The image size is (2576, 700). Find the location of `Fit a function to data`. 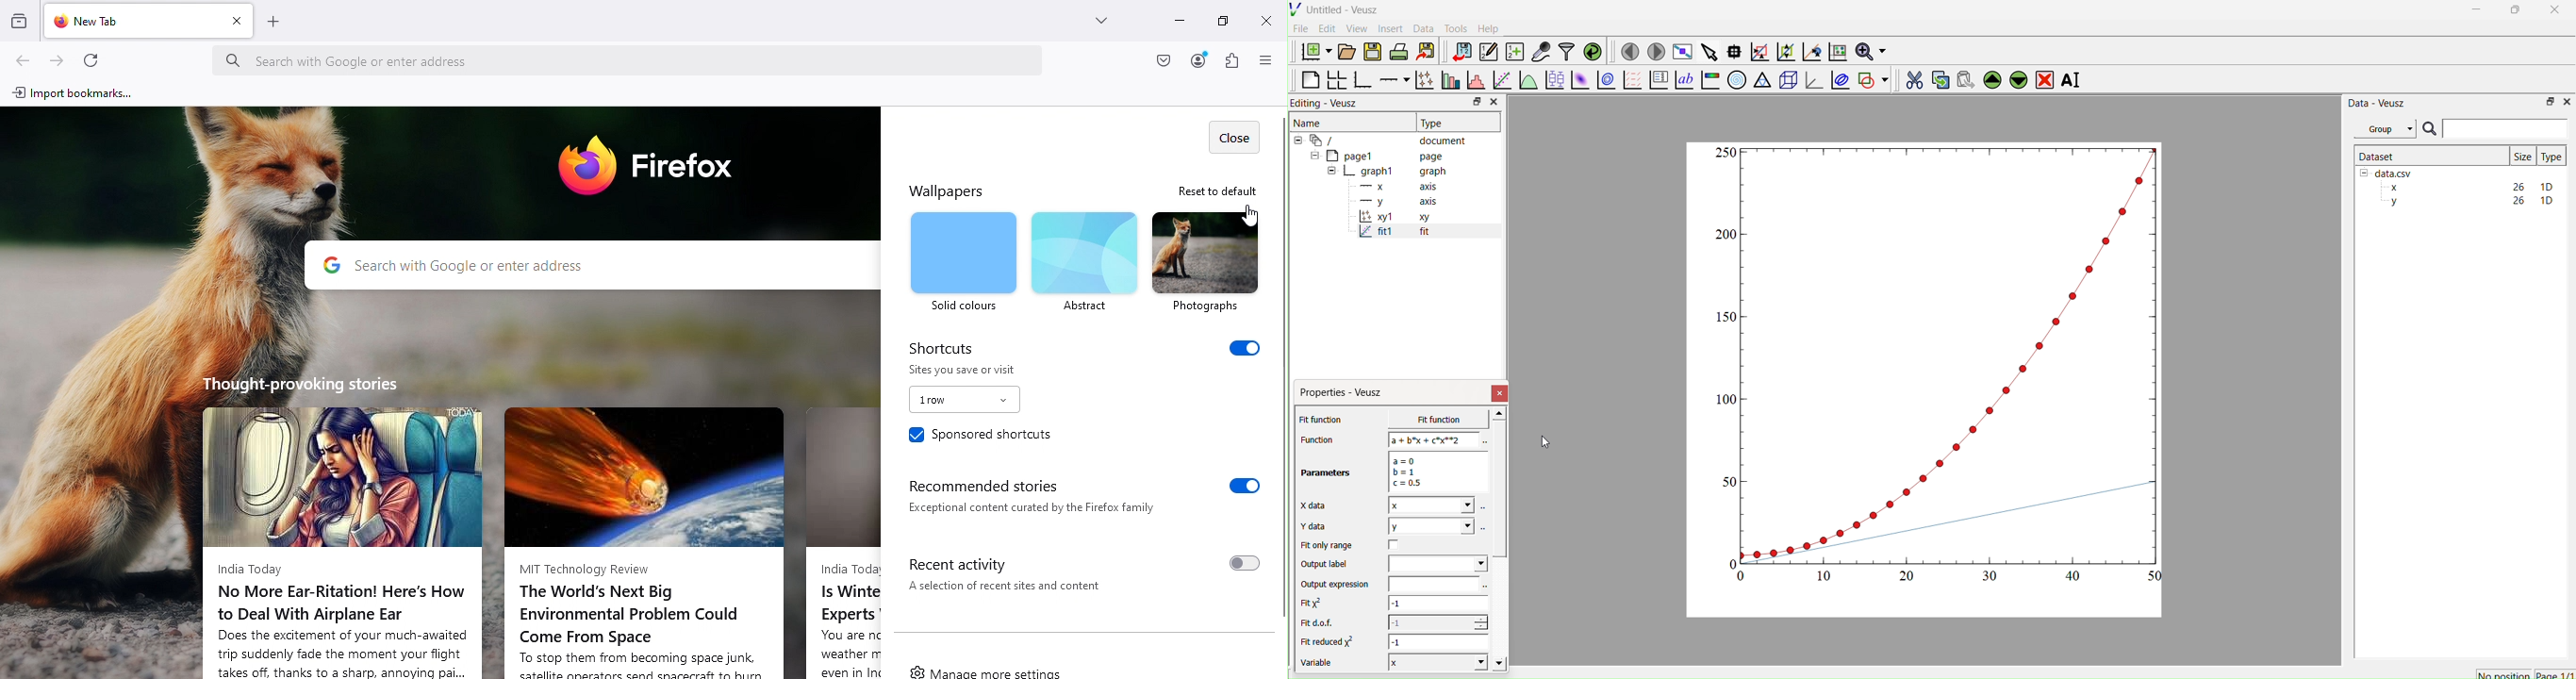

Fit a function to data is located at coordinates (1501, 81).